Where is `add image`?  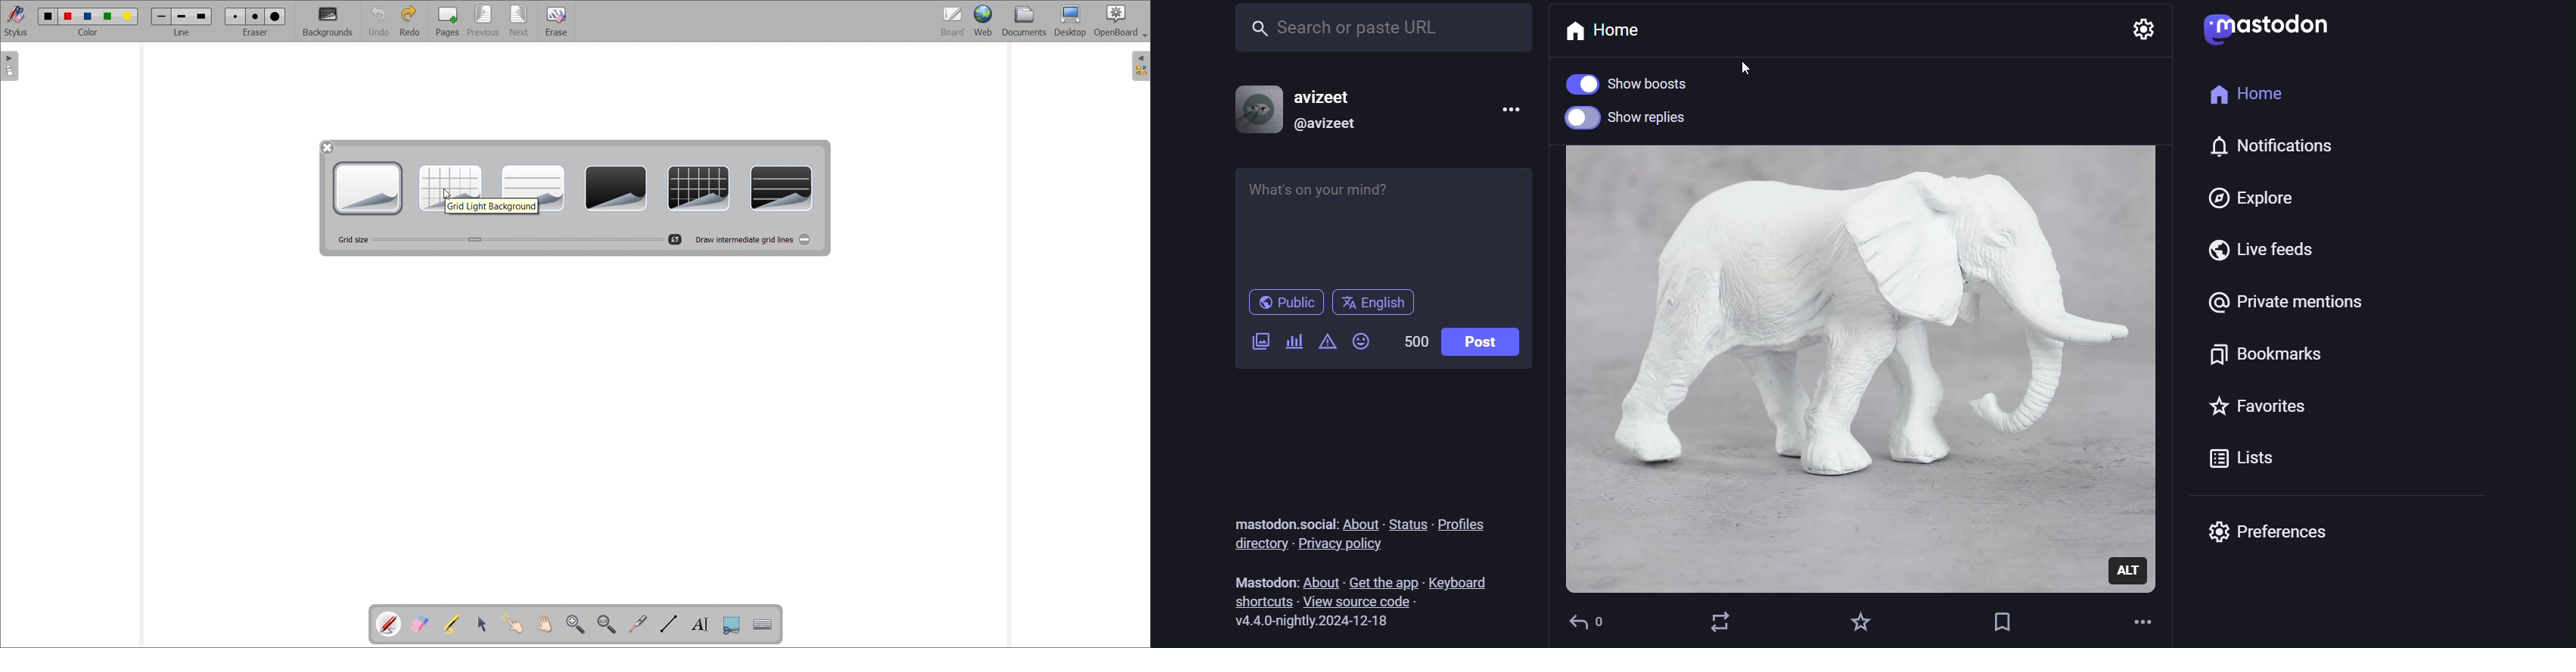
add image is located at coordinates (1257, 343).